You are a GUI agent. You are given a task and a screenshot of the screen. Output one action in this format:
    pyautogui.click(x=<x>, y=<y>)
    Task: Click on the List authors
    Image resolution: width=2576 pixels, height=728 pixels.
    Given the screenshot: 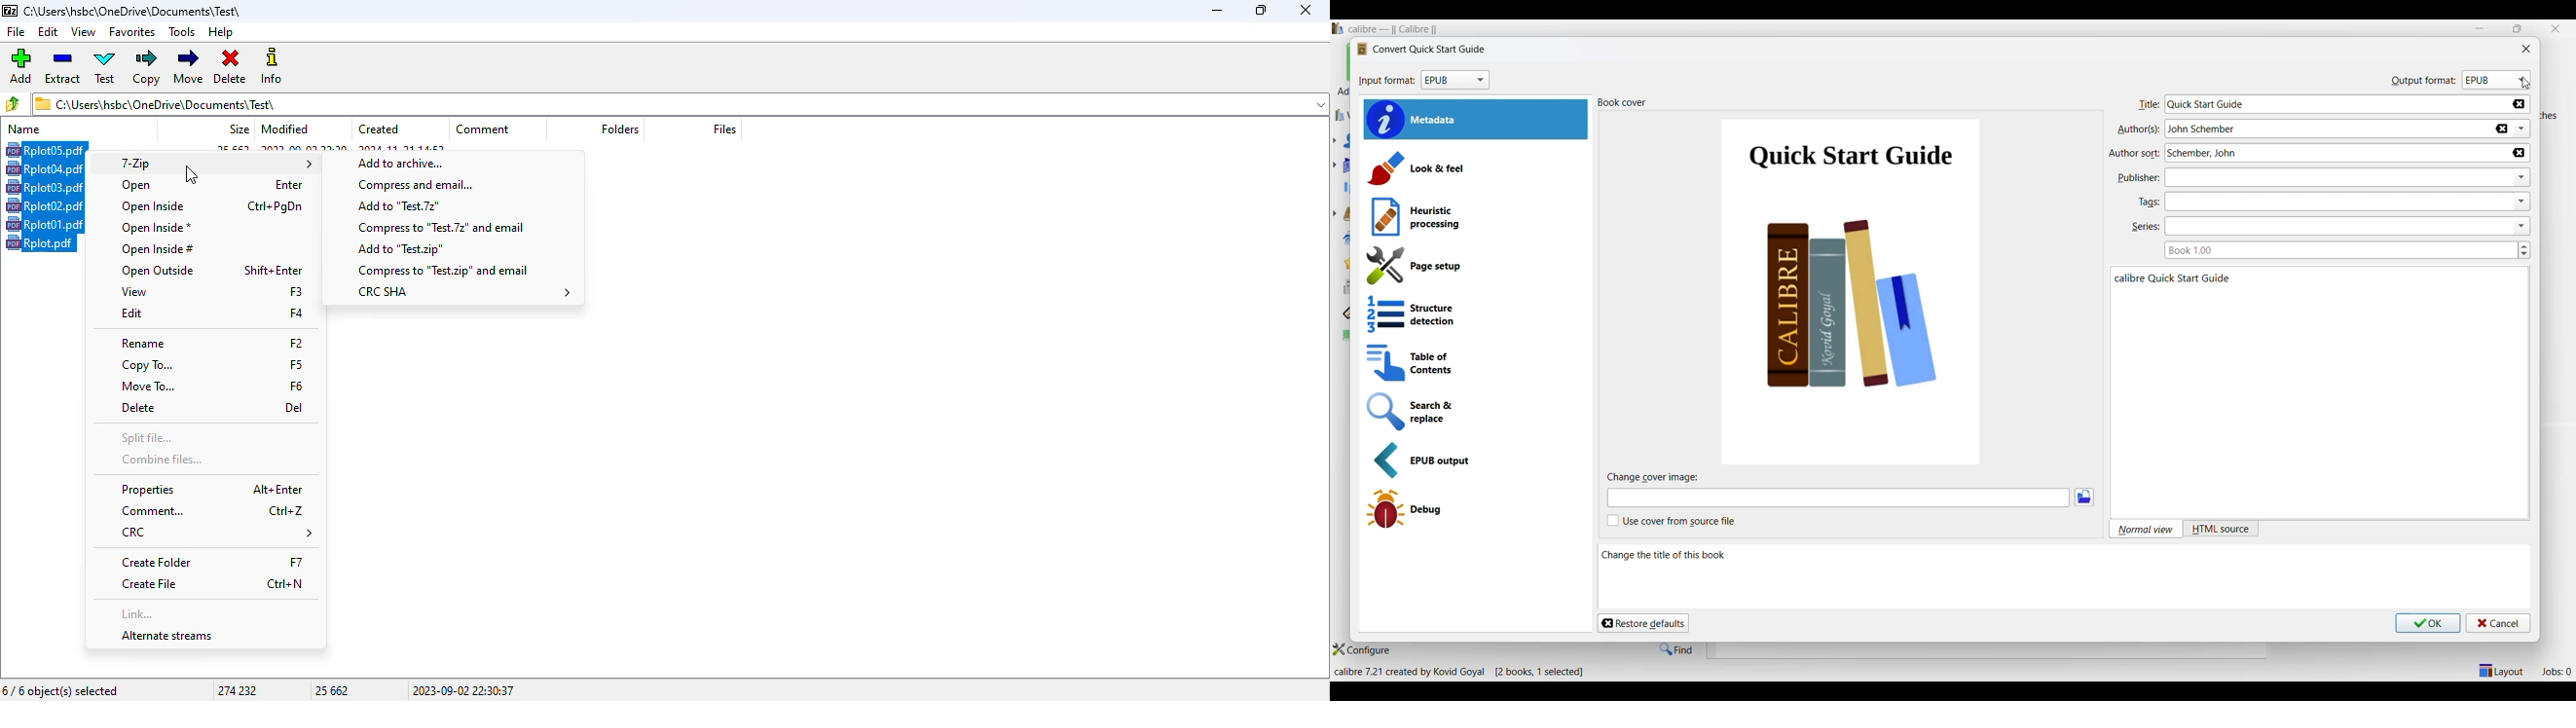 What is the action you would take?
    pyautogui.click(x=2522, y=129)
    